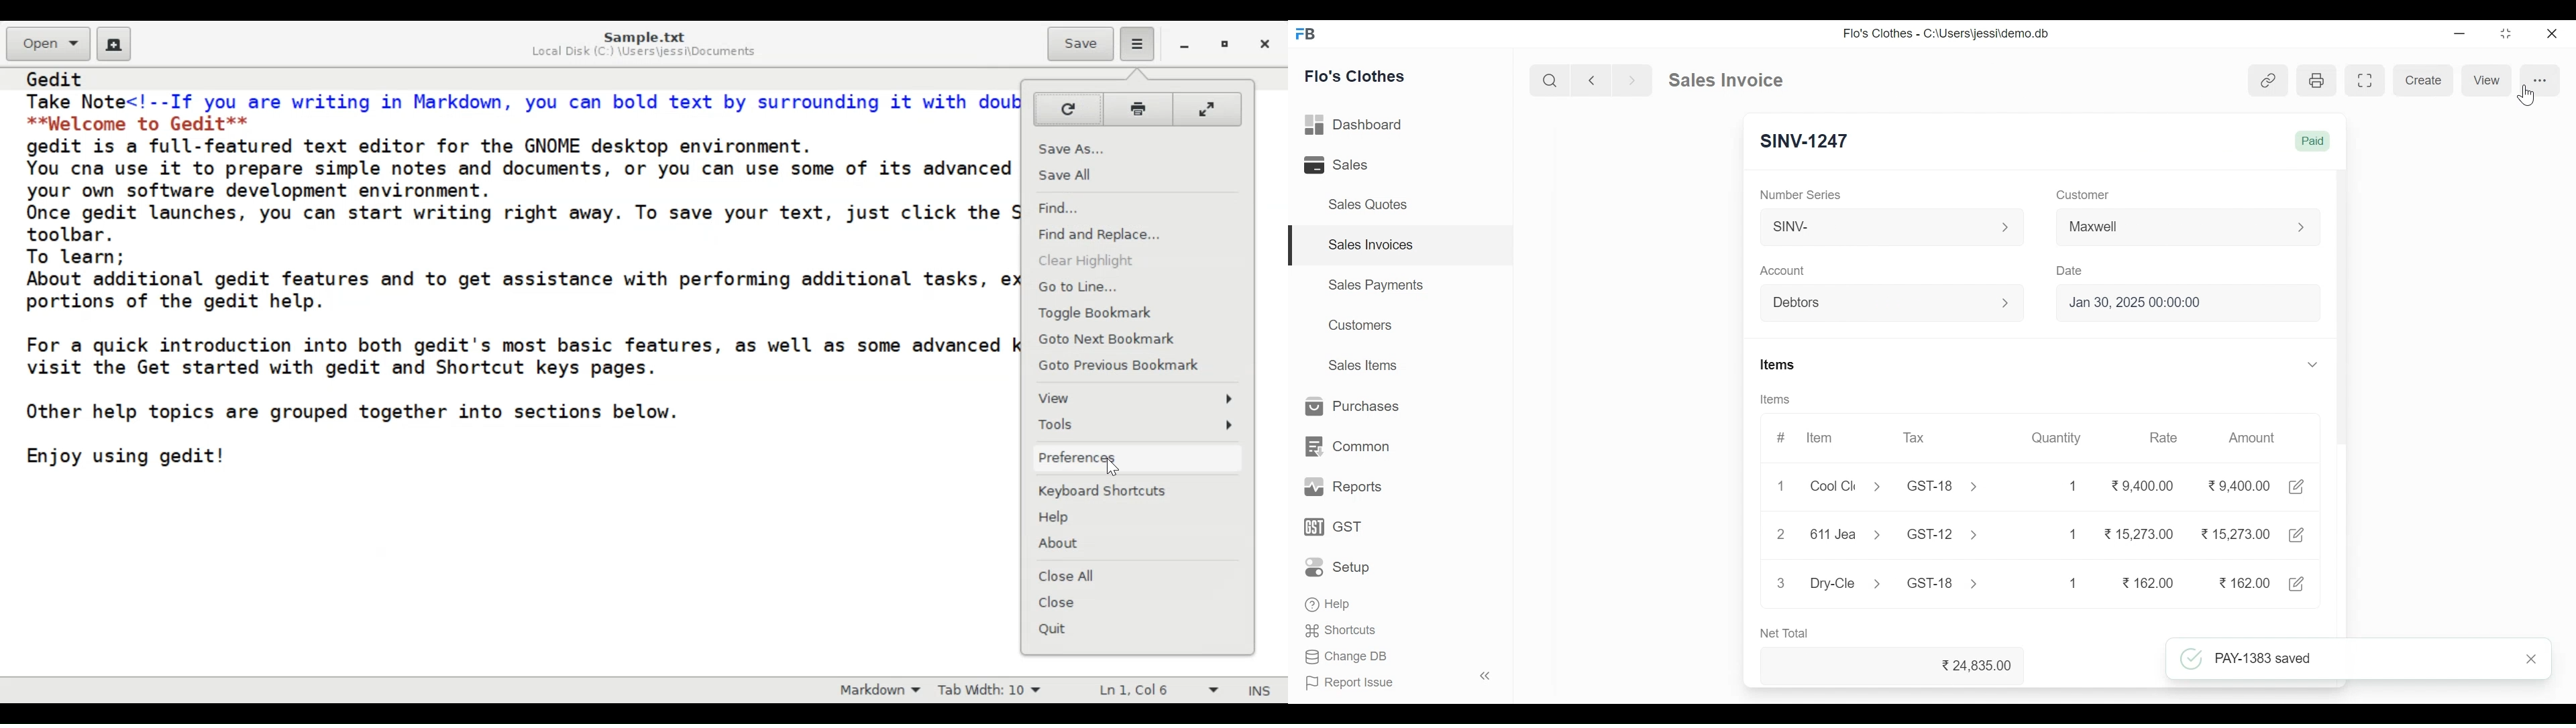 This screenshot has width=2576, height=728. What do you see at coordinates (1591, 80) in the screenshot?
I see `Go Back` at bounding box center [1591, 80].